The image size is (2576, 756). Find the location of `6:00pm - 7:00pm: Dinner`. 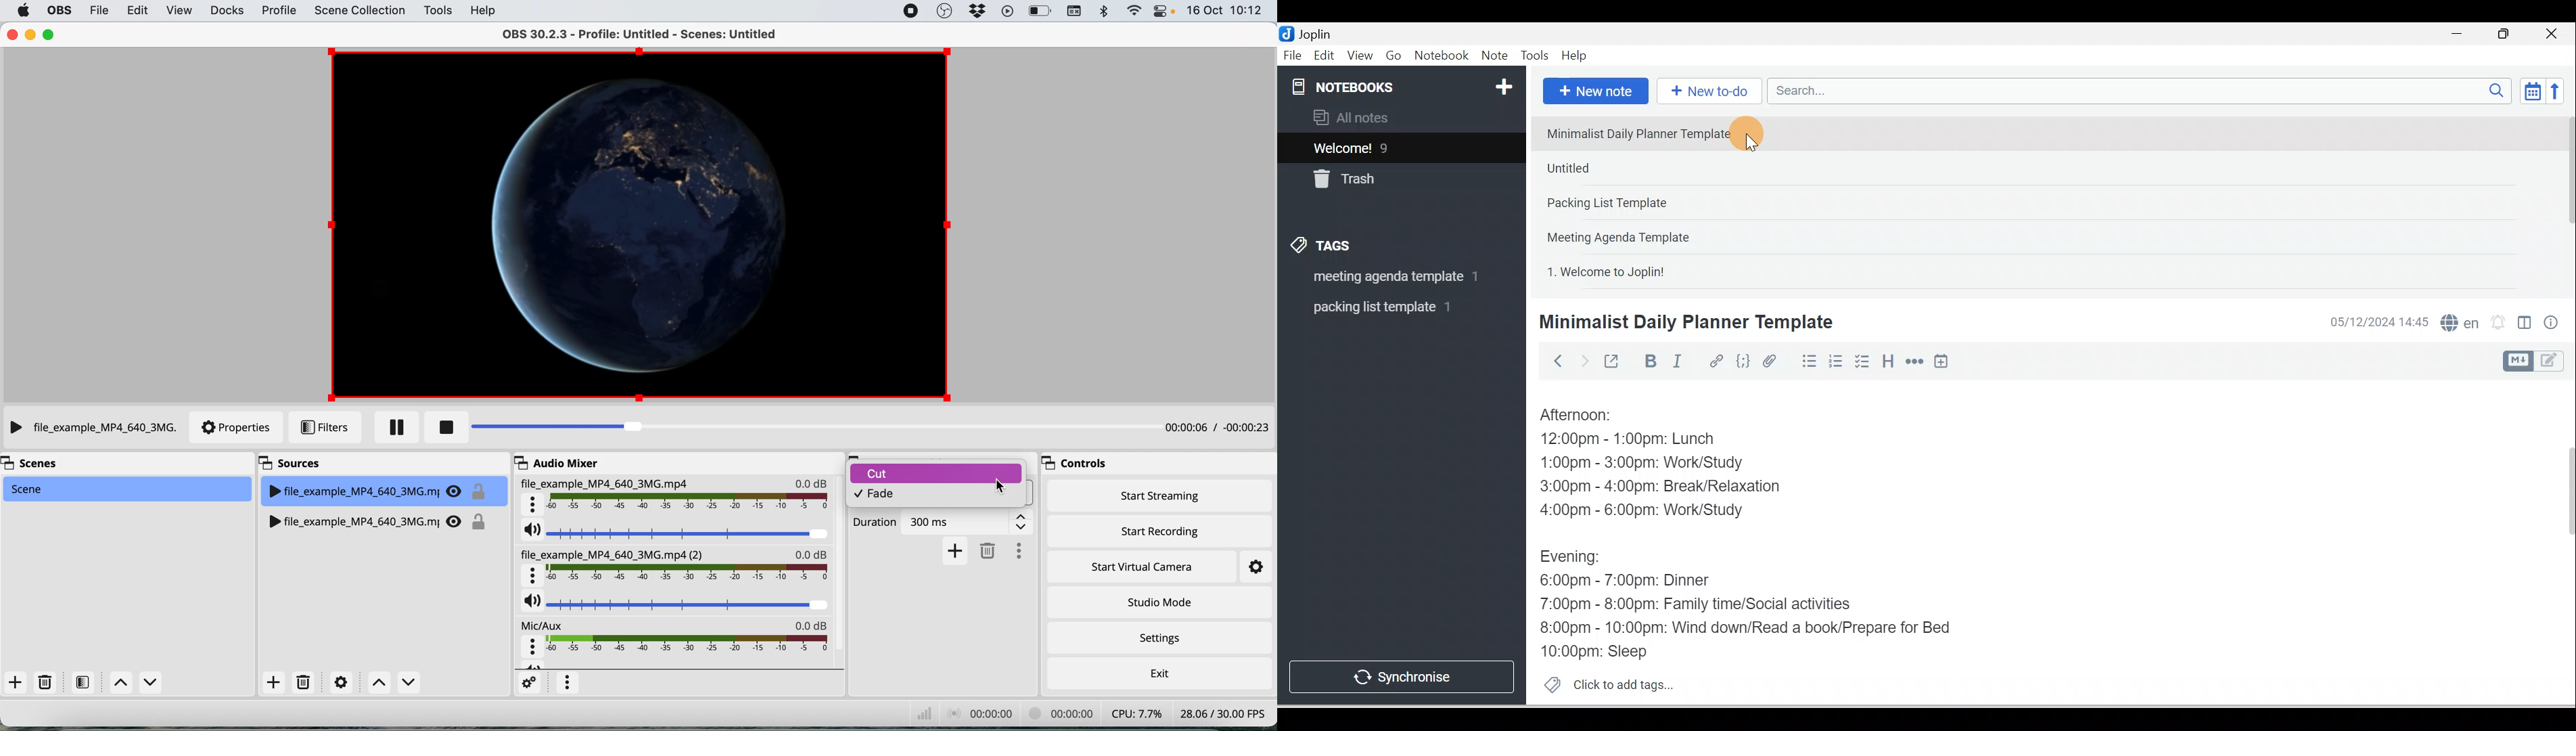

6:00pm - 7:00pm: Dinner is located at coordinates (1635, 581).